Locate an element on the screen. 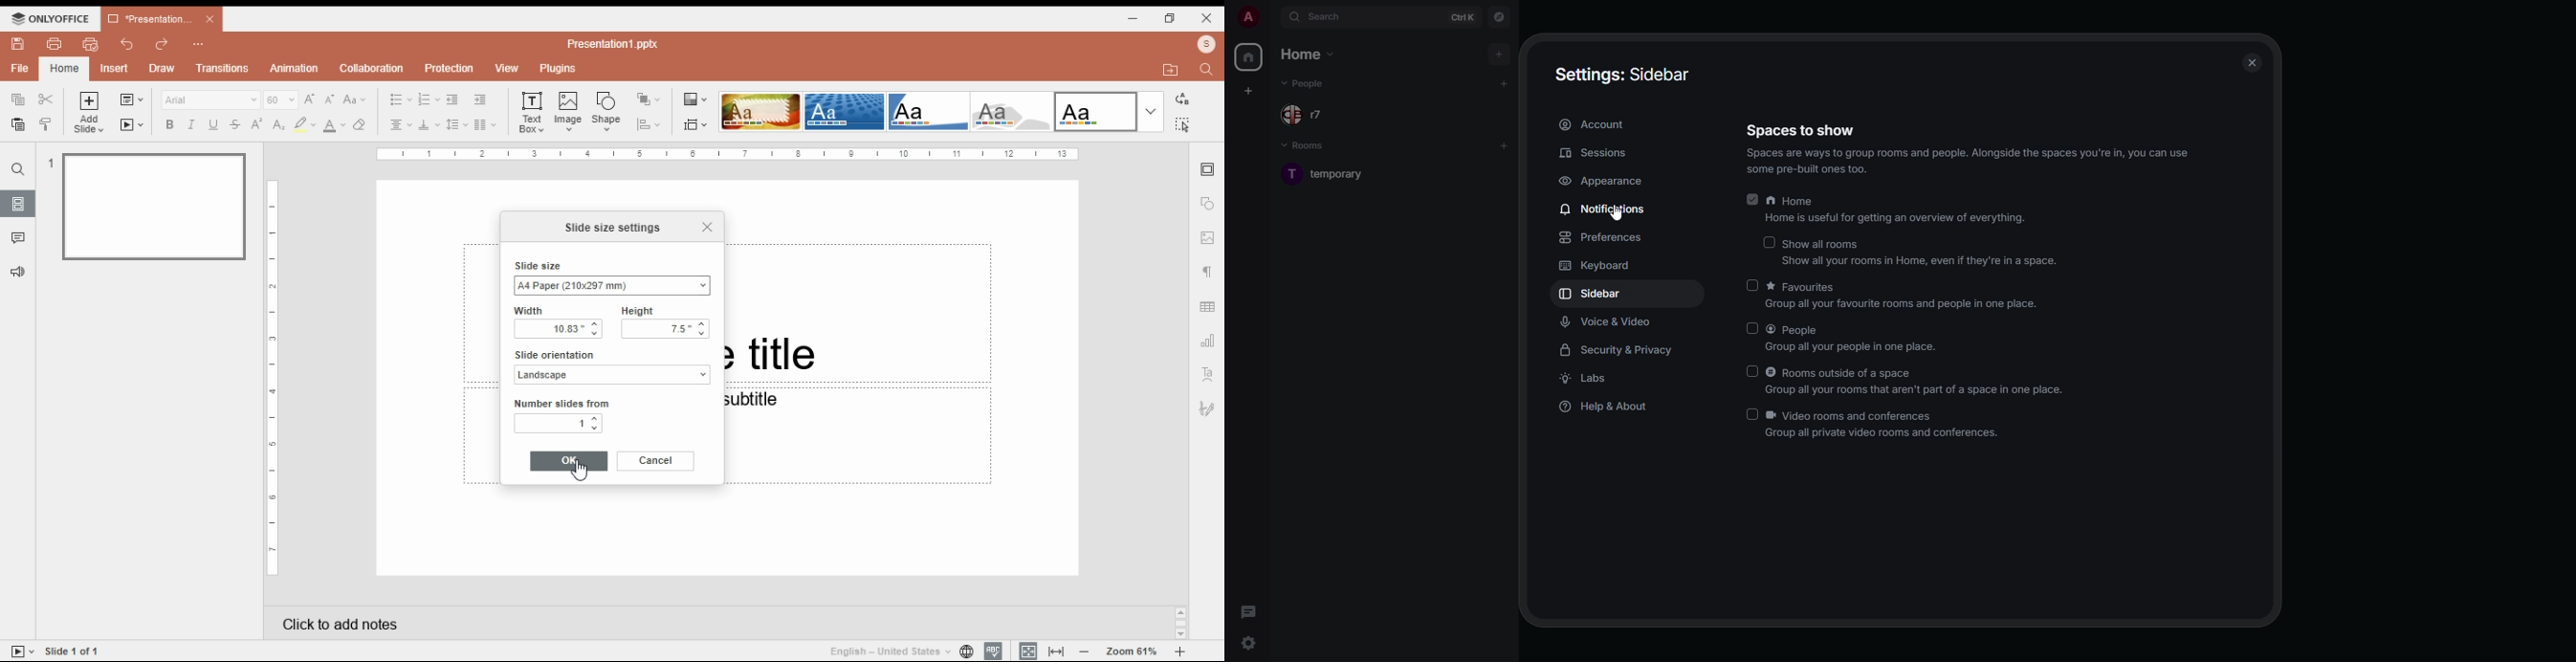 The image size is (2576, 672). close window is located at coordinates (702, 228).